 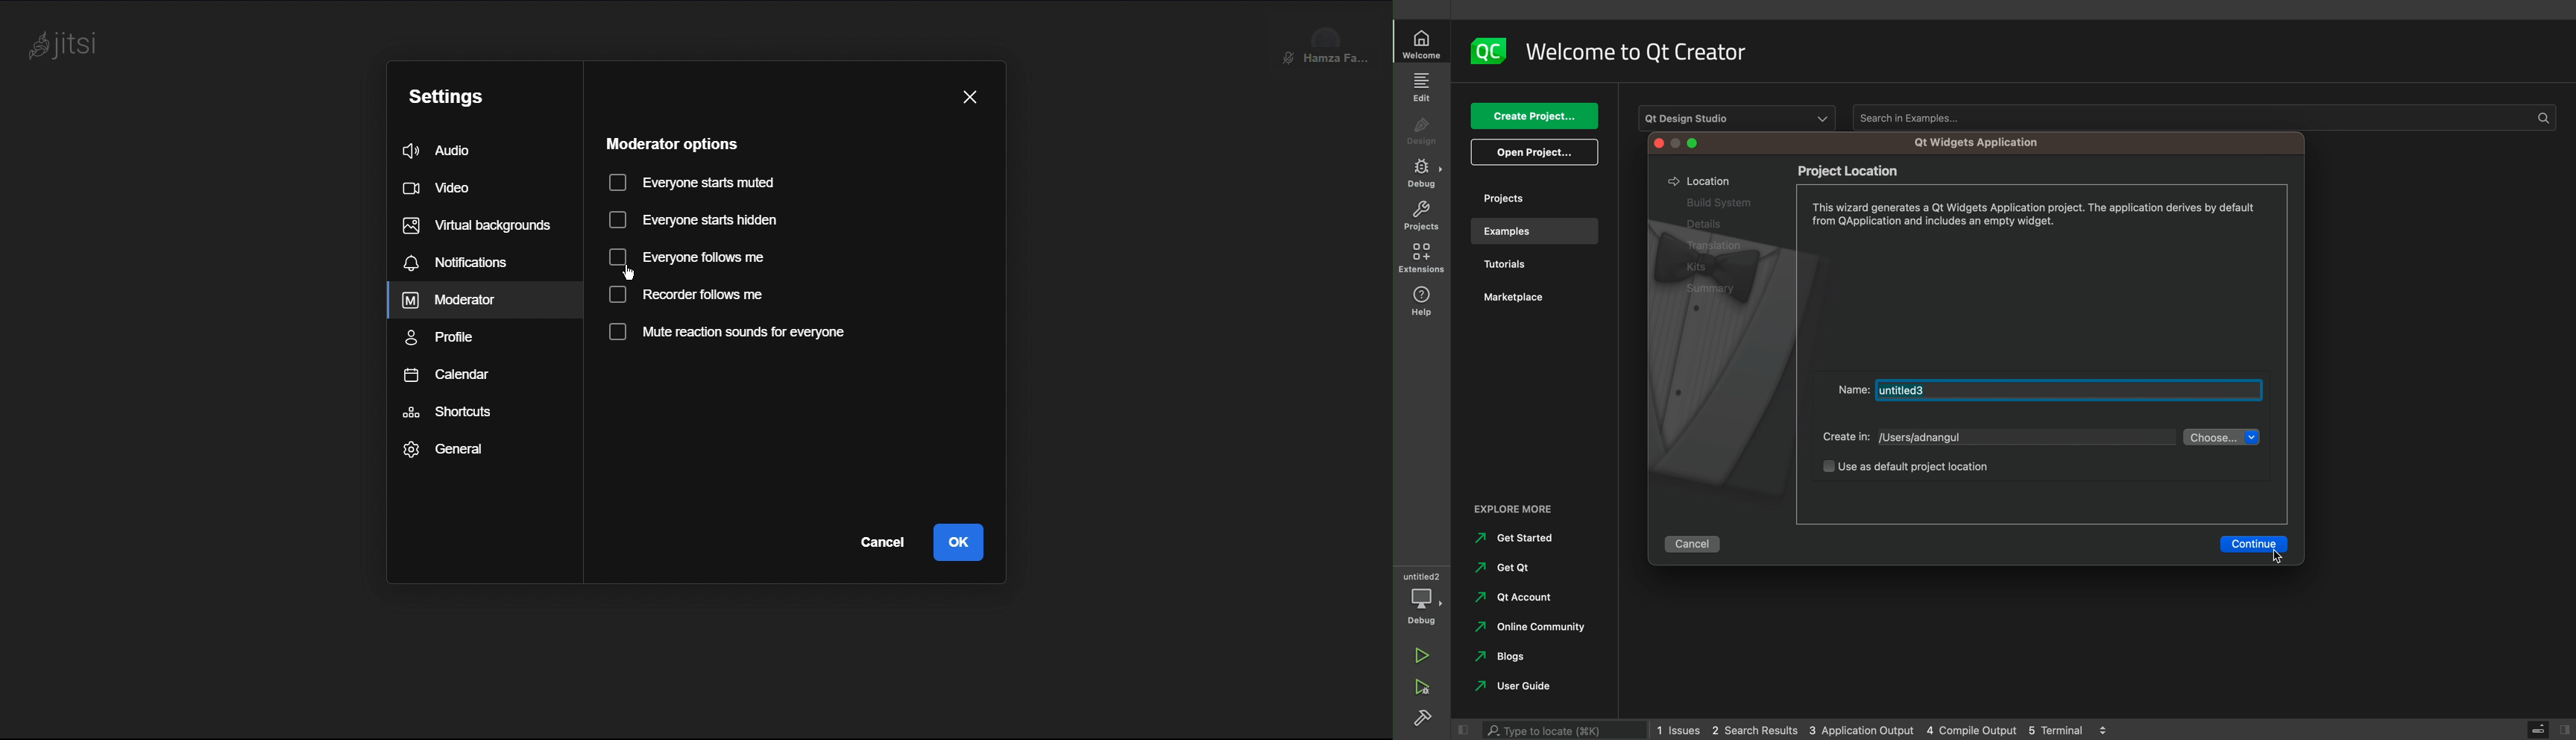 I want to click on marketplace, so click(x=1528, y=301).